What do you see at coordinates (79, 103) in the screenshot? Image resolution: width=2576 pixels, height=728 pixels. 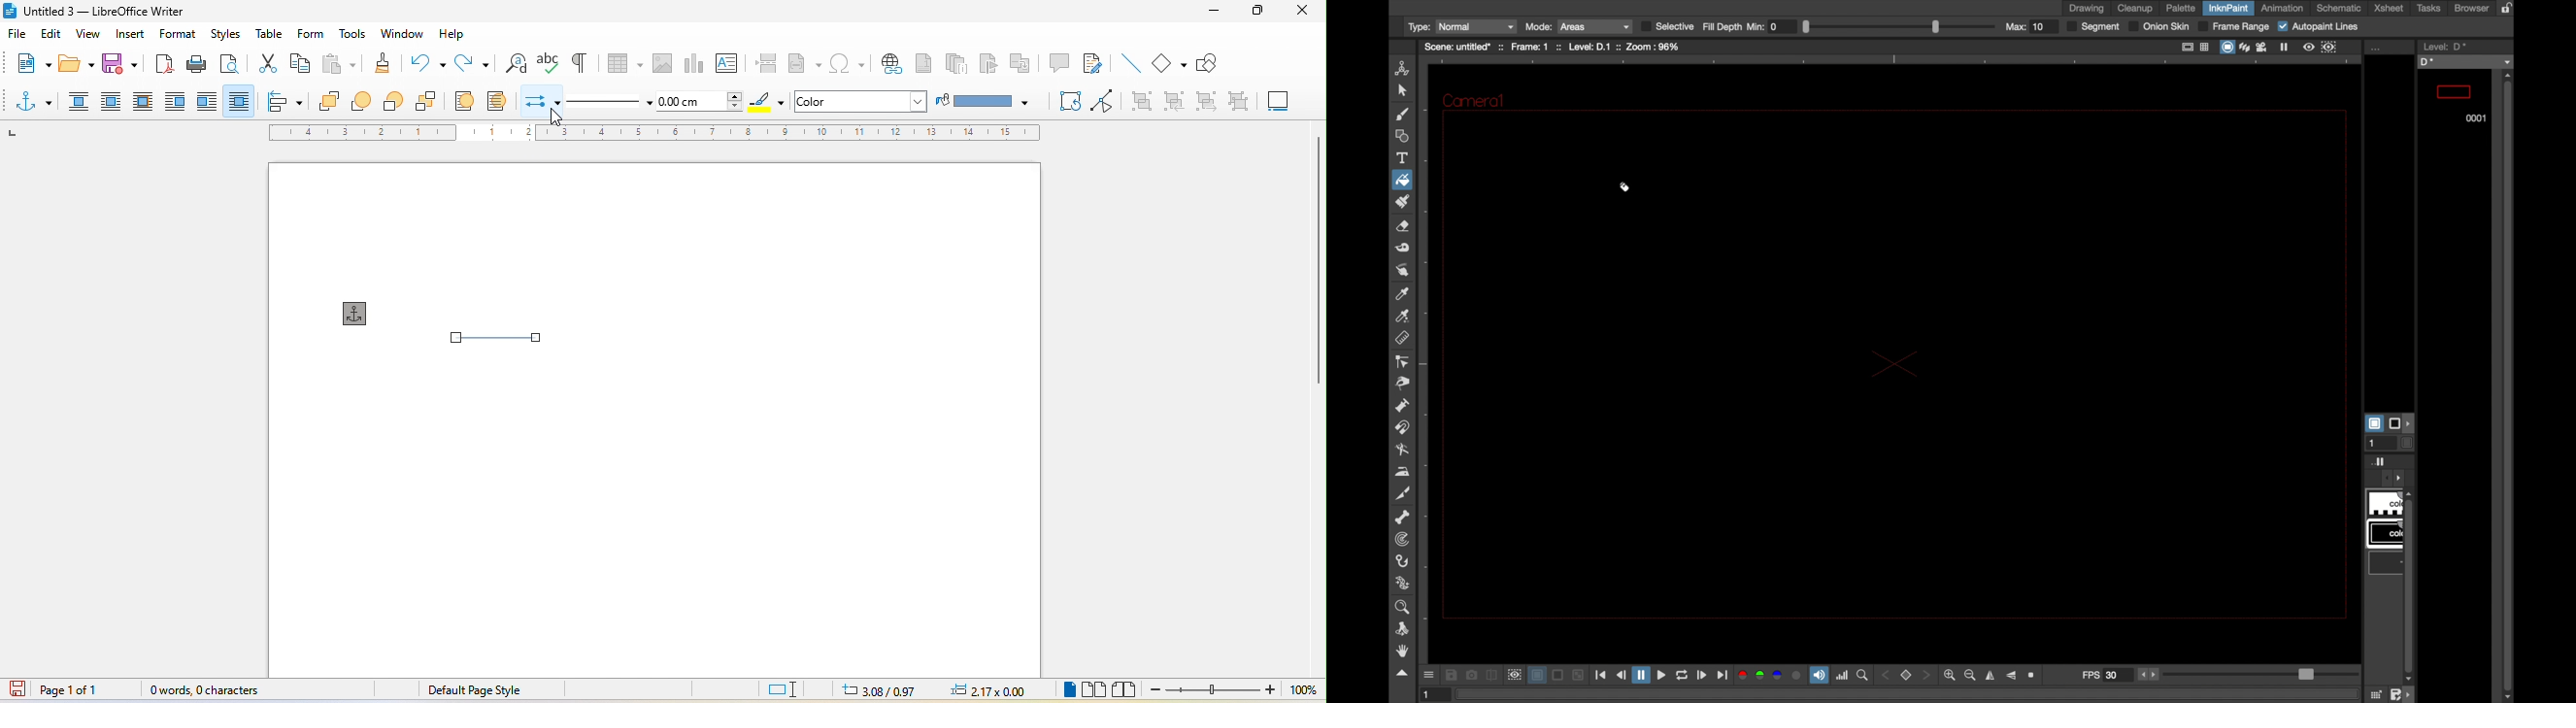 I see `none` at bounding box center [79, 103].